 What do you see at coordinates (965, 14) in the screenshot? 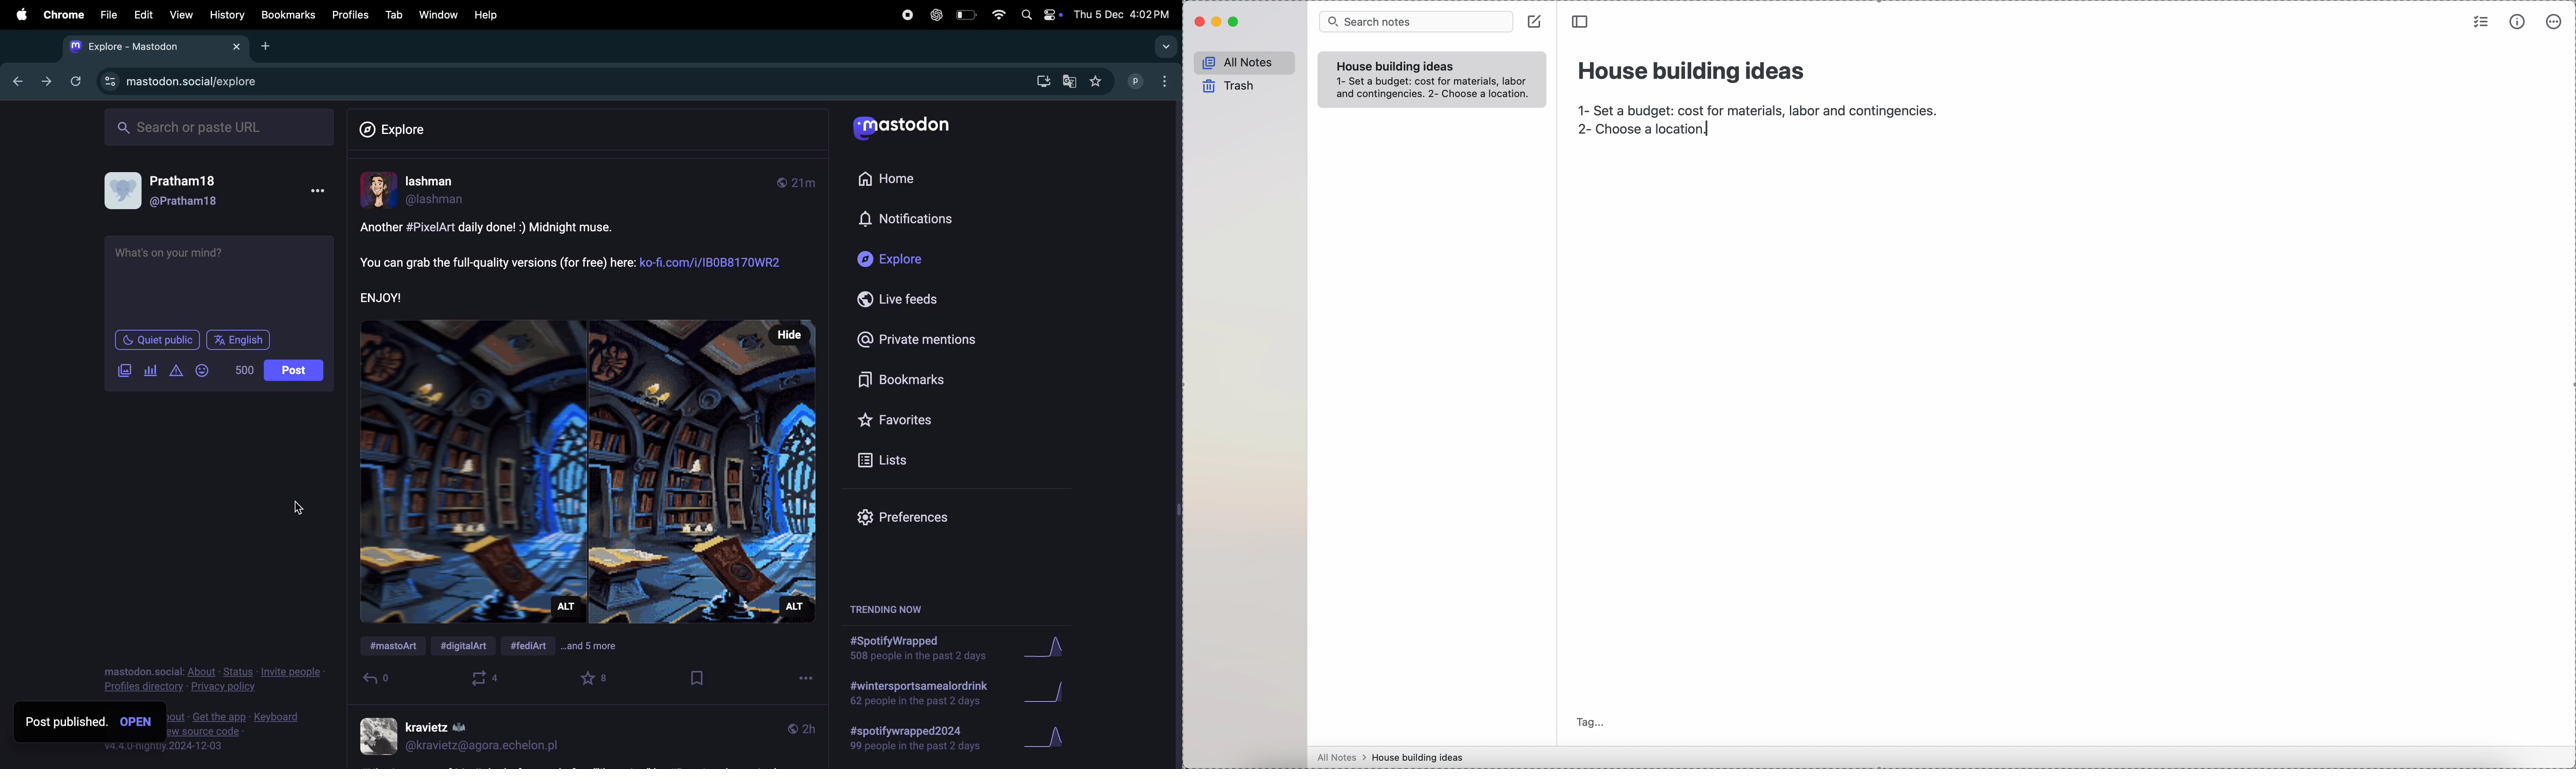
I see `battery` at bounding box center [965, 14].